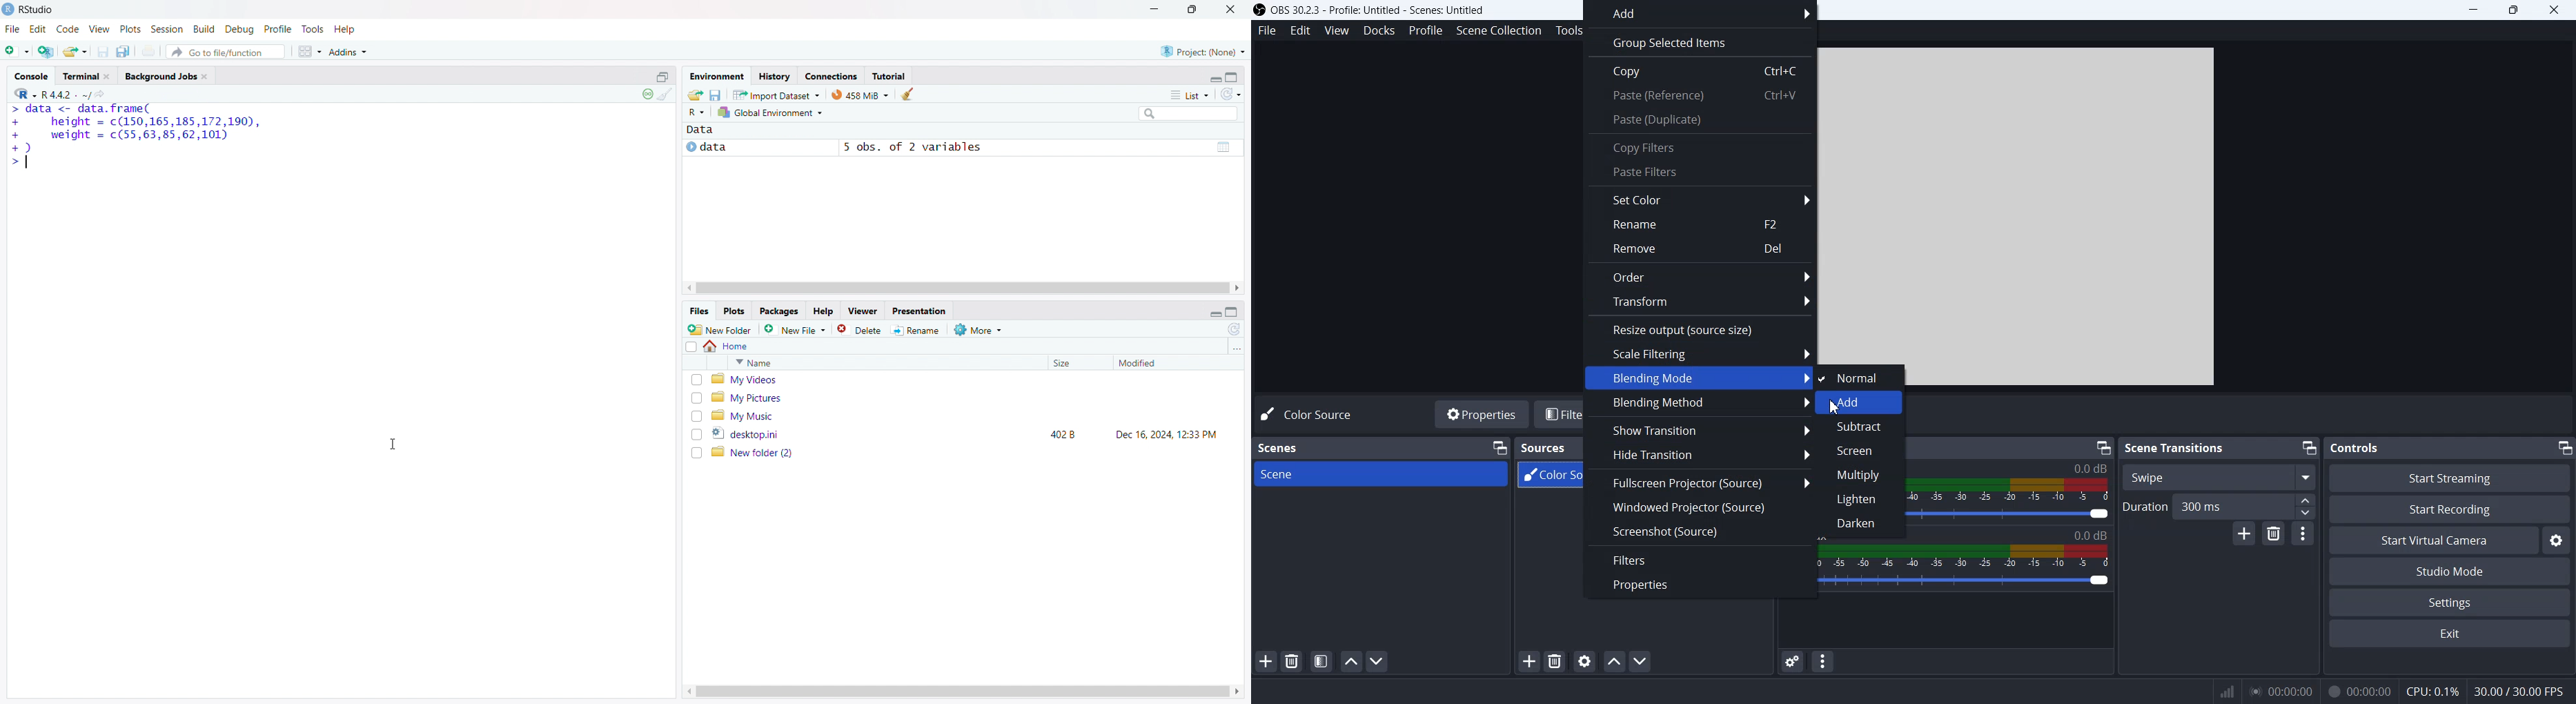  What do you see at coordinates (1203, 51) in the screenshot?
I see `select project` at bounding box center [1203, 51].